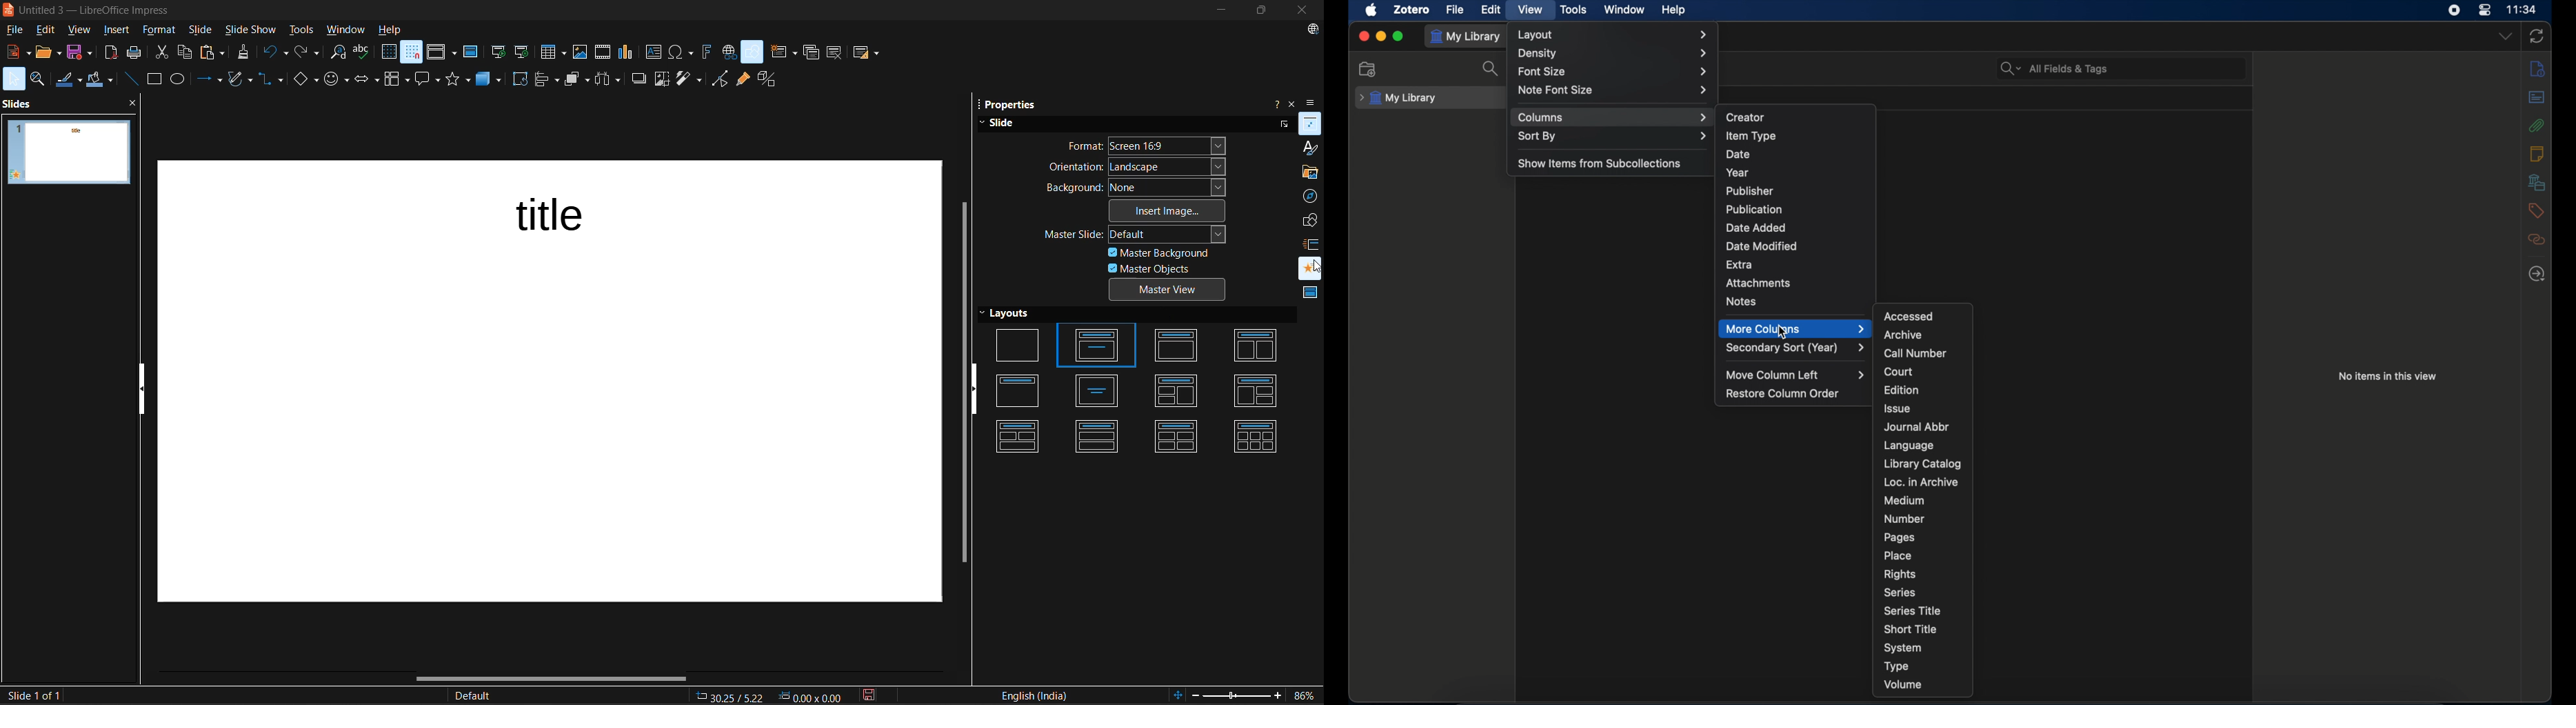  What do you see at coordinates (2537, 125) in the screenshot?
I see `attachments` at bounding box center [2537, 125].